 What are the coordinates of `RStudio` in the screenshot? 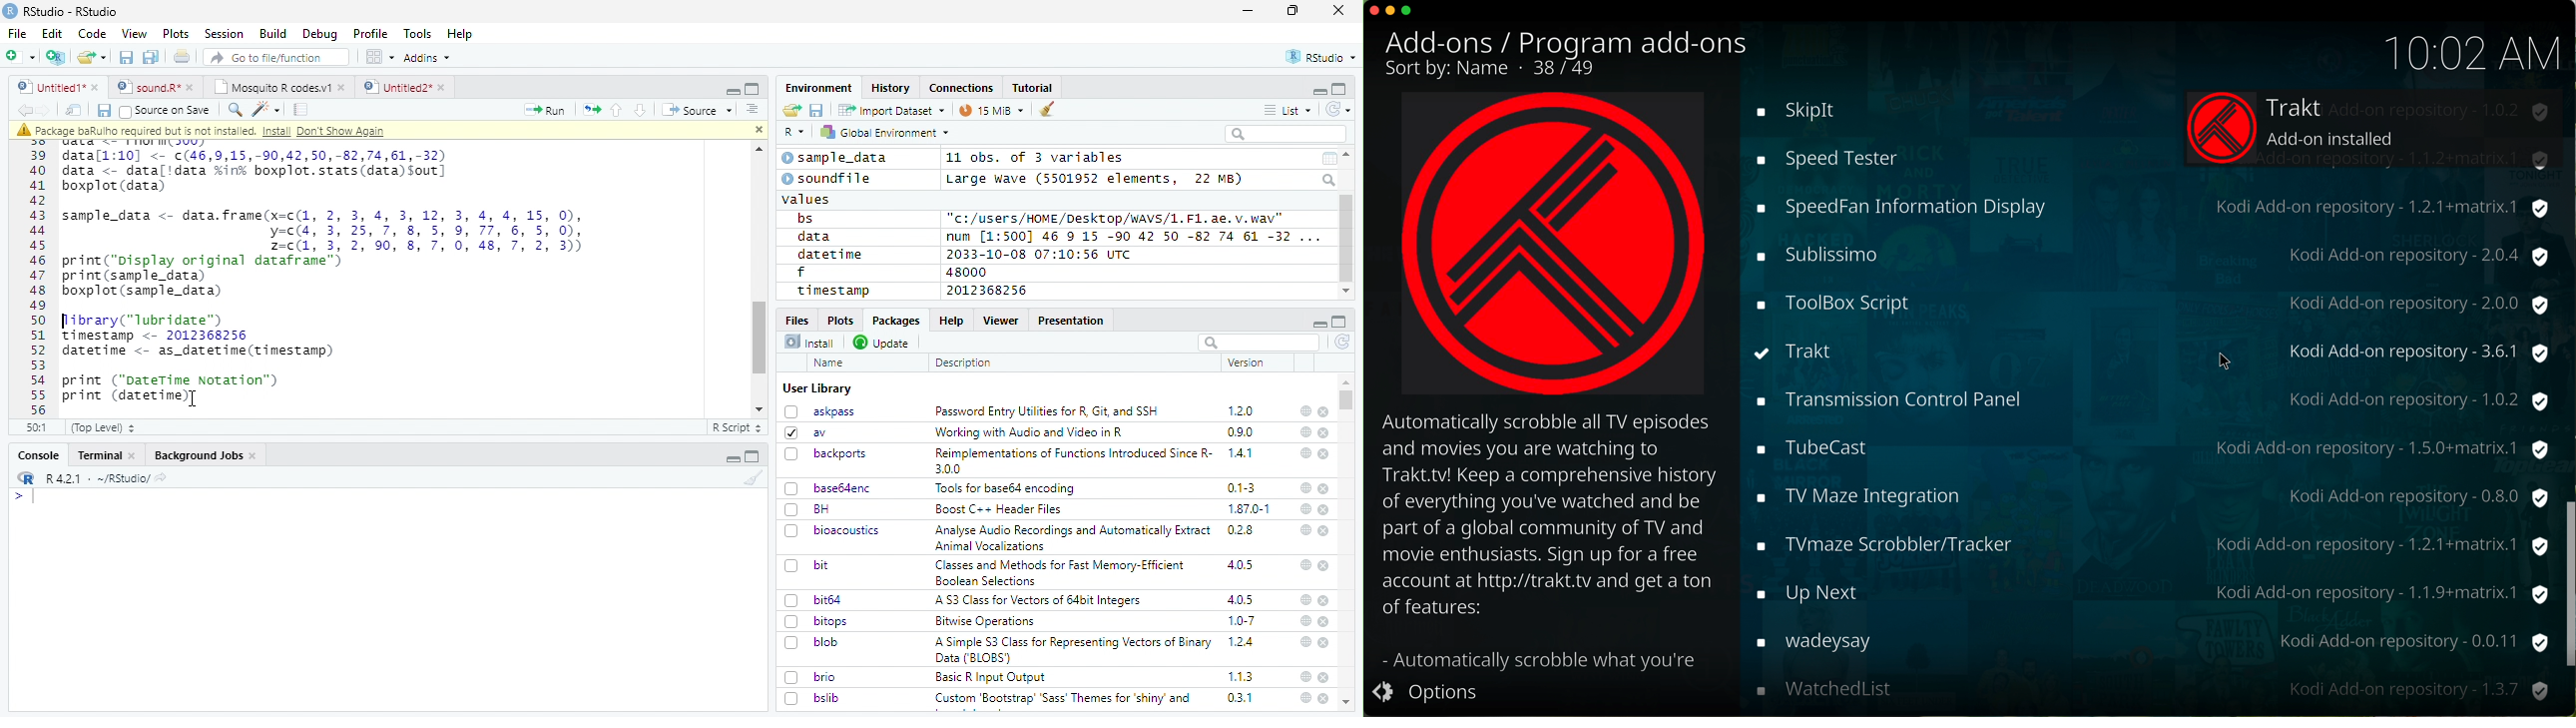 It's located at (1322, 58).